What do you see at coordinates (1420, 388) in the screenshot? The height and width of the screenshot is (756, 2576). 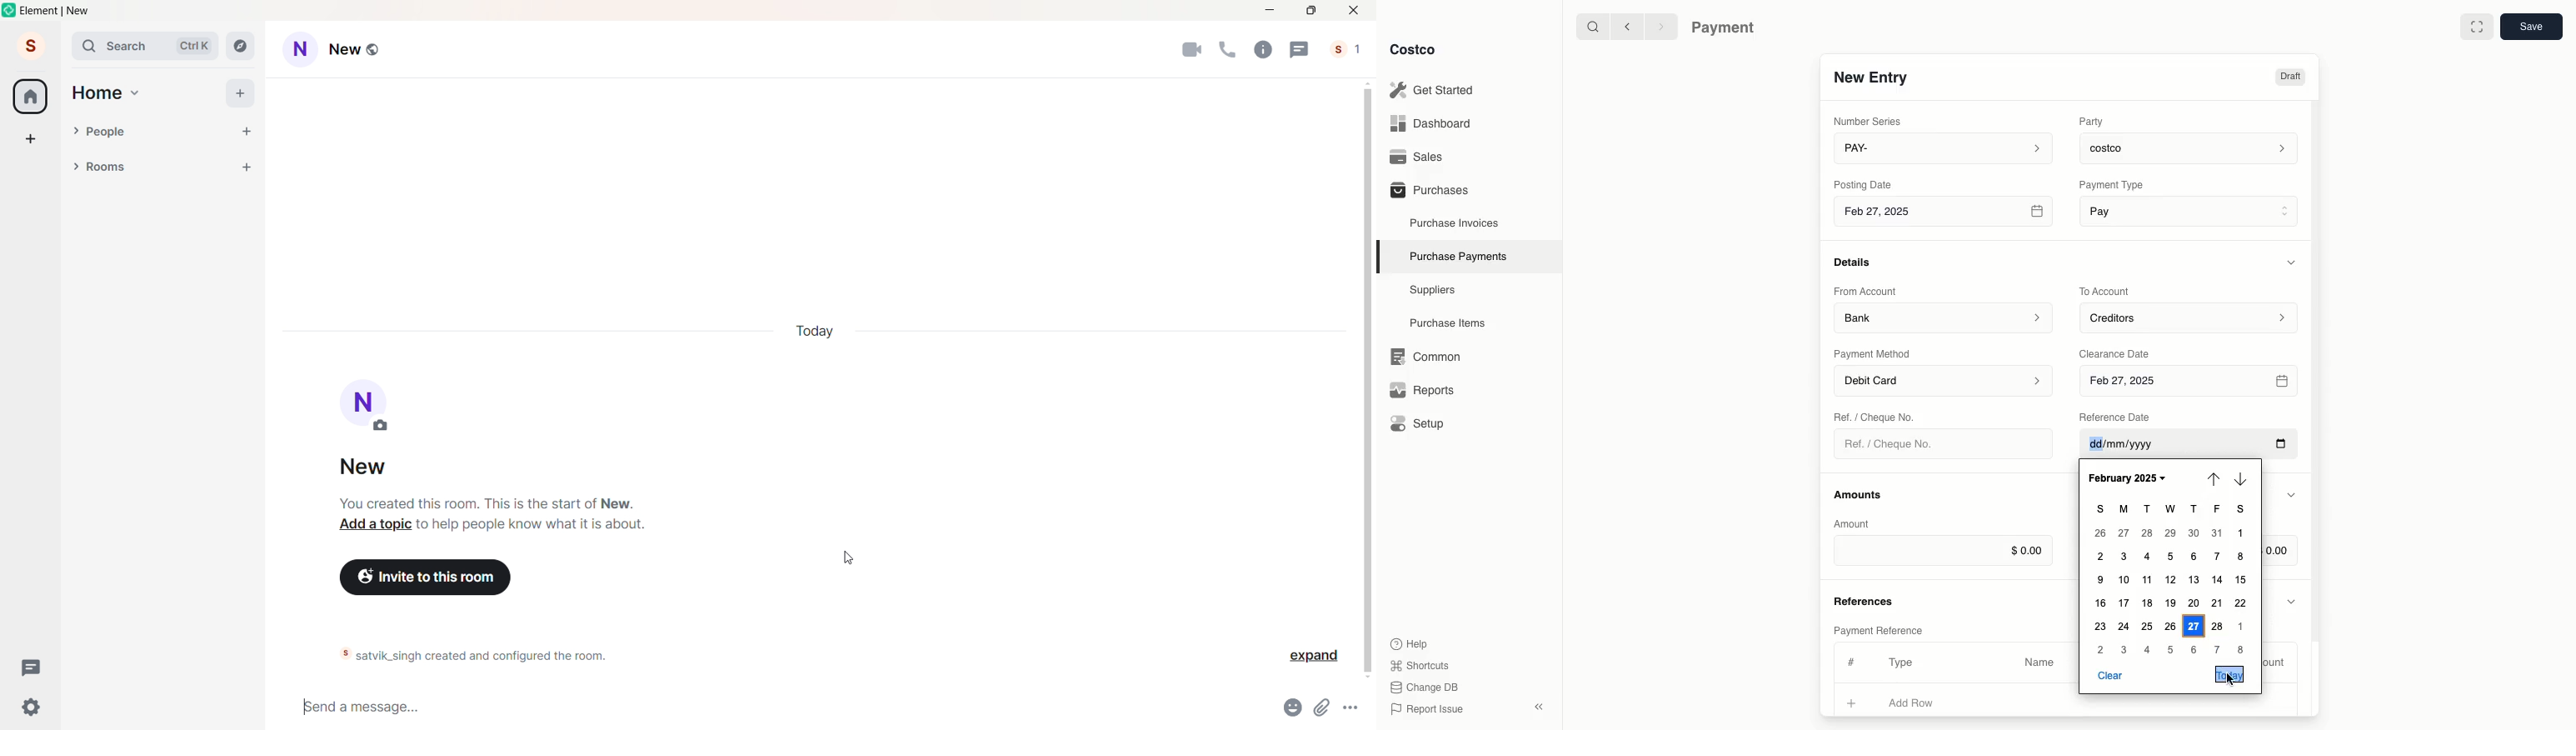 I see `Reports` at bounding box center [1420, 388].